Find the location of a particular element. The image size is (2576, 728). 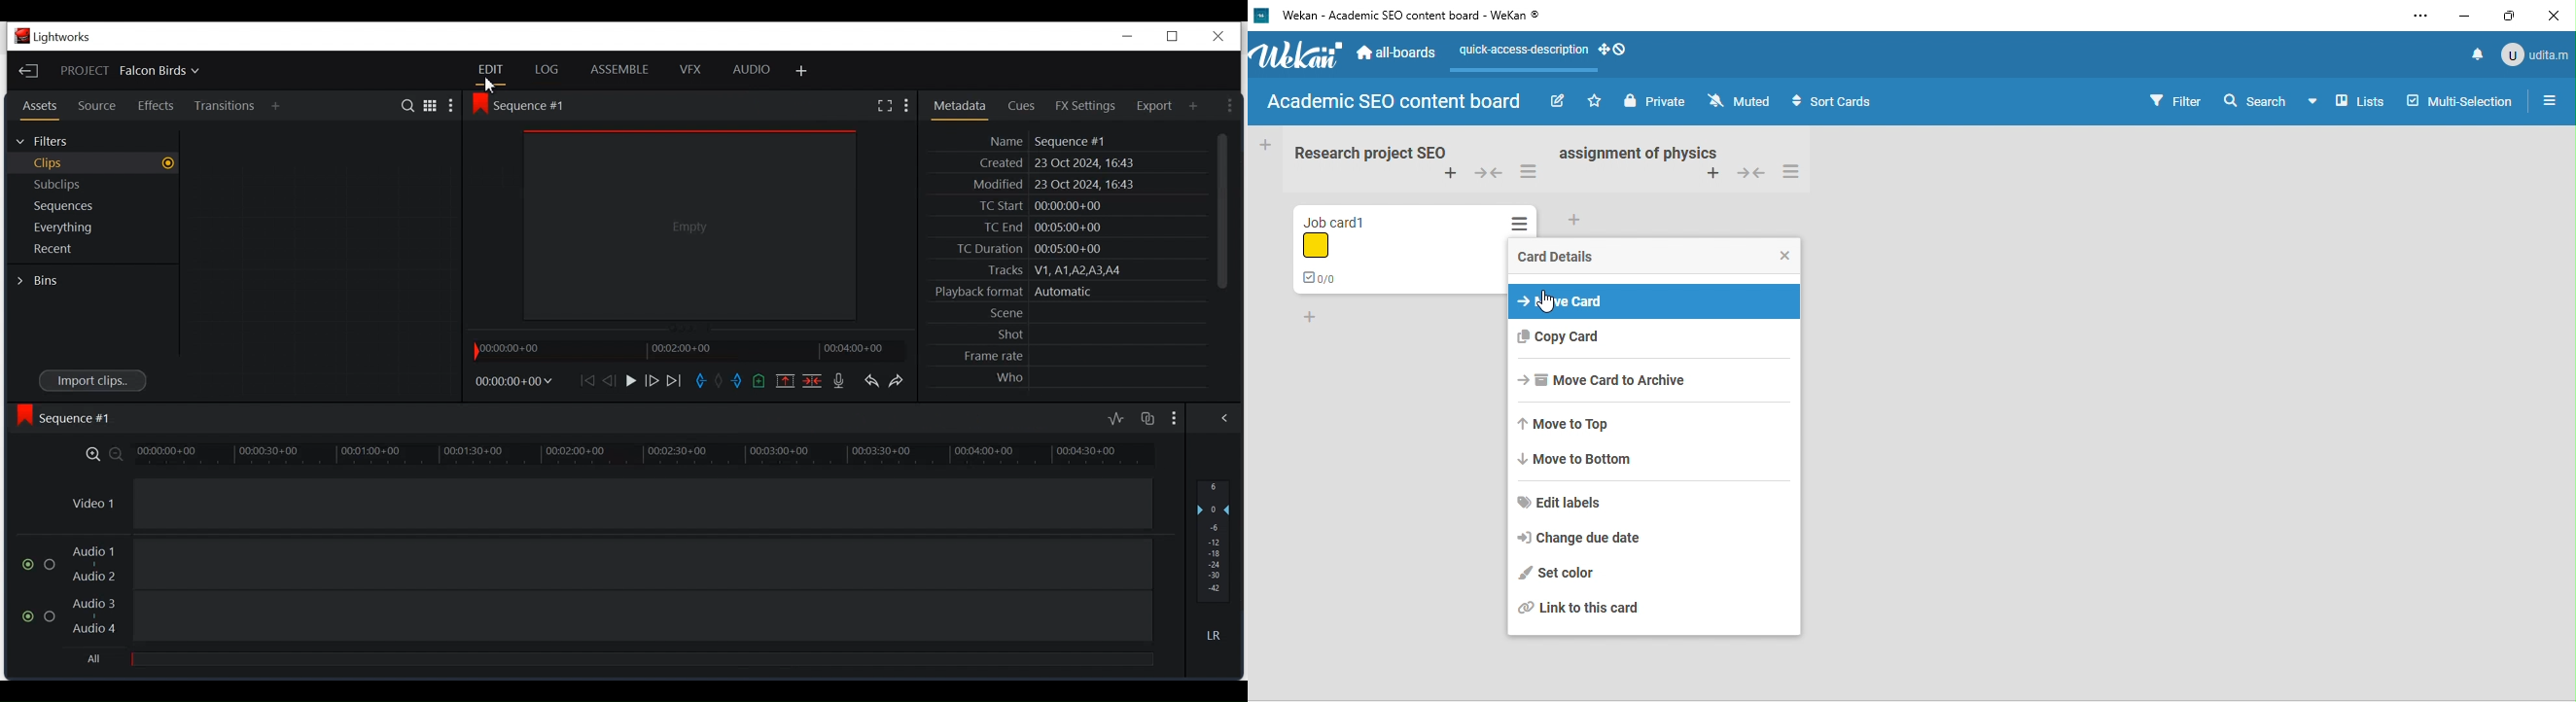

Vertical Scroll bar is located at coordinates (1223, 211).